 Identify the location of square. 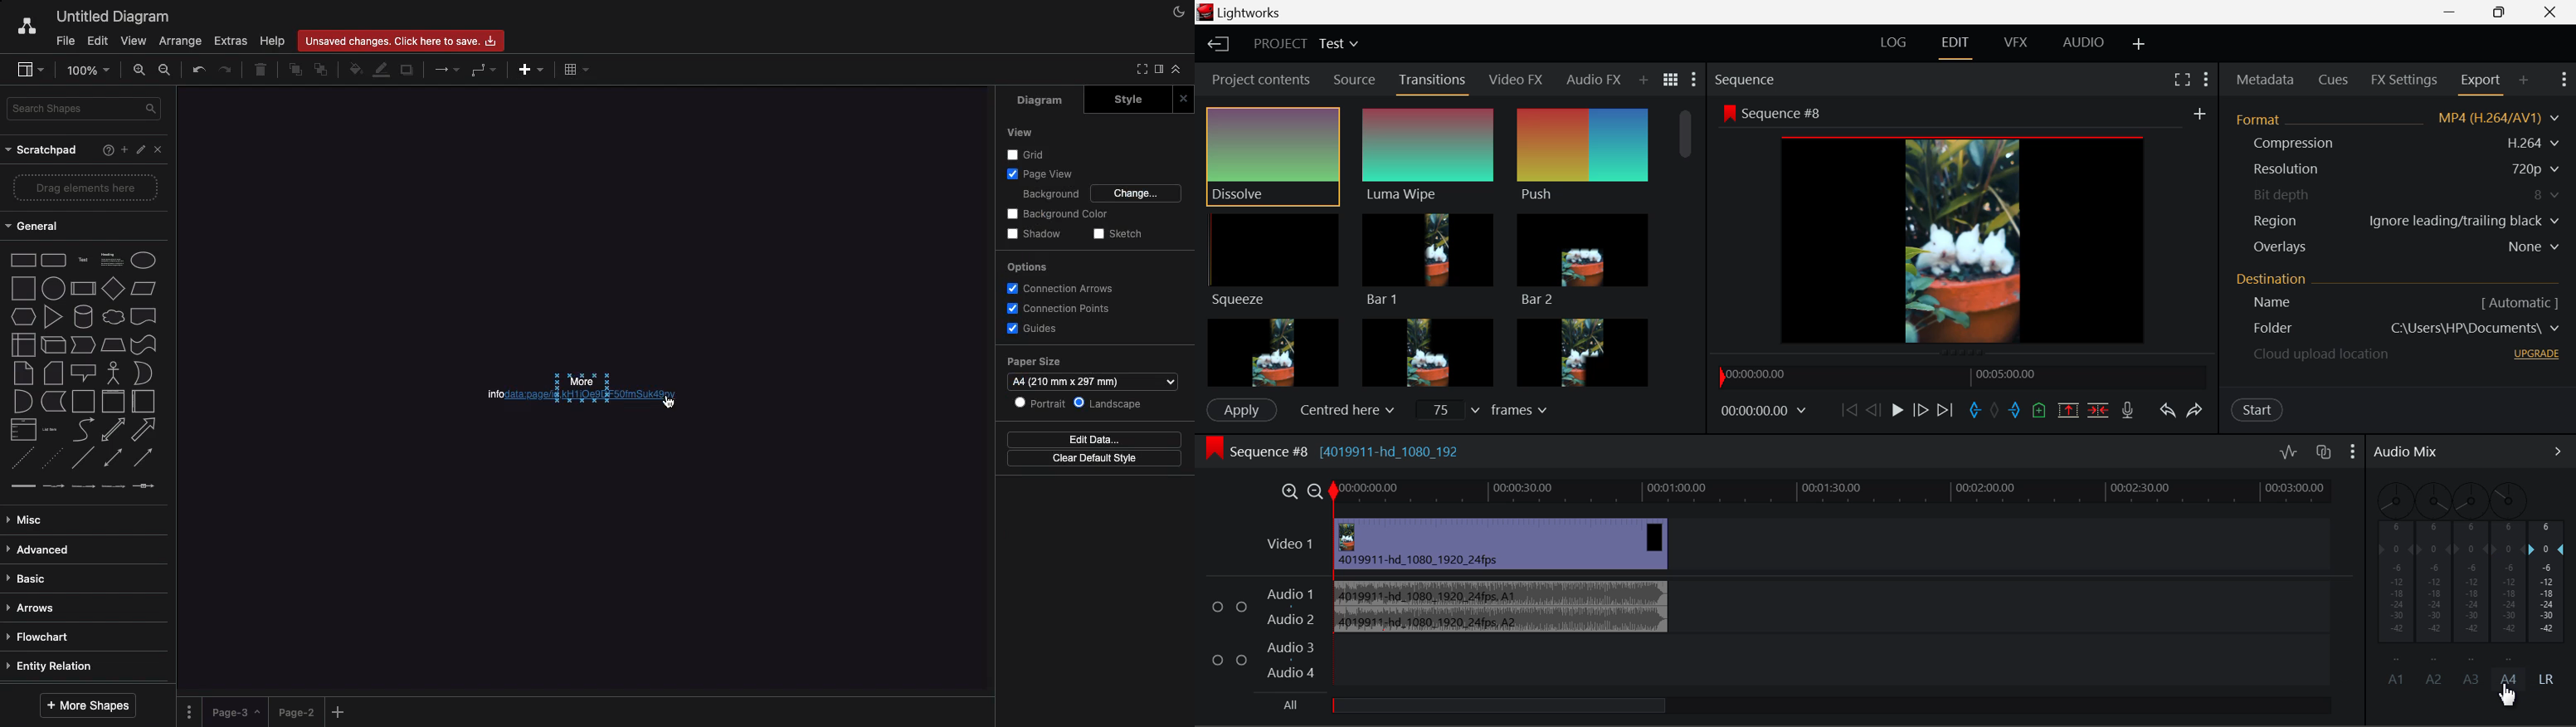
(23, 288).